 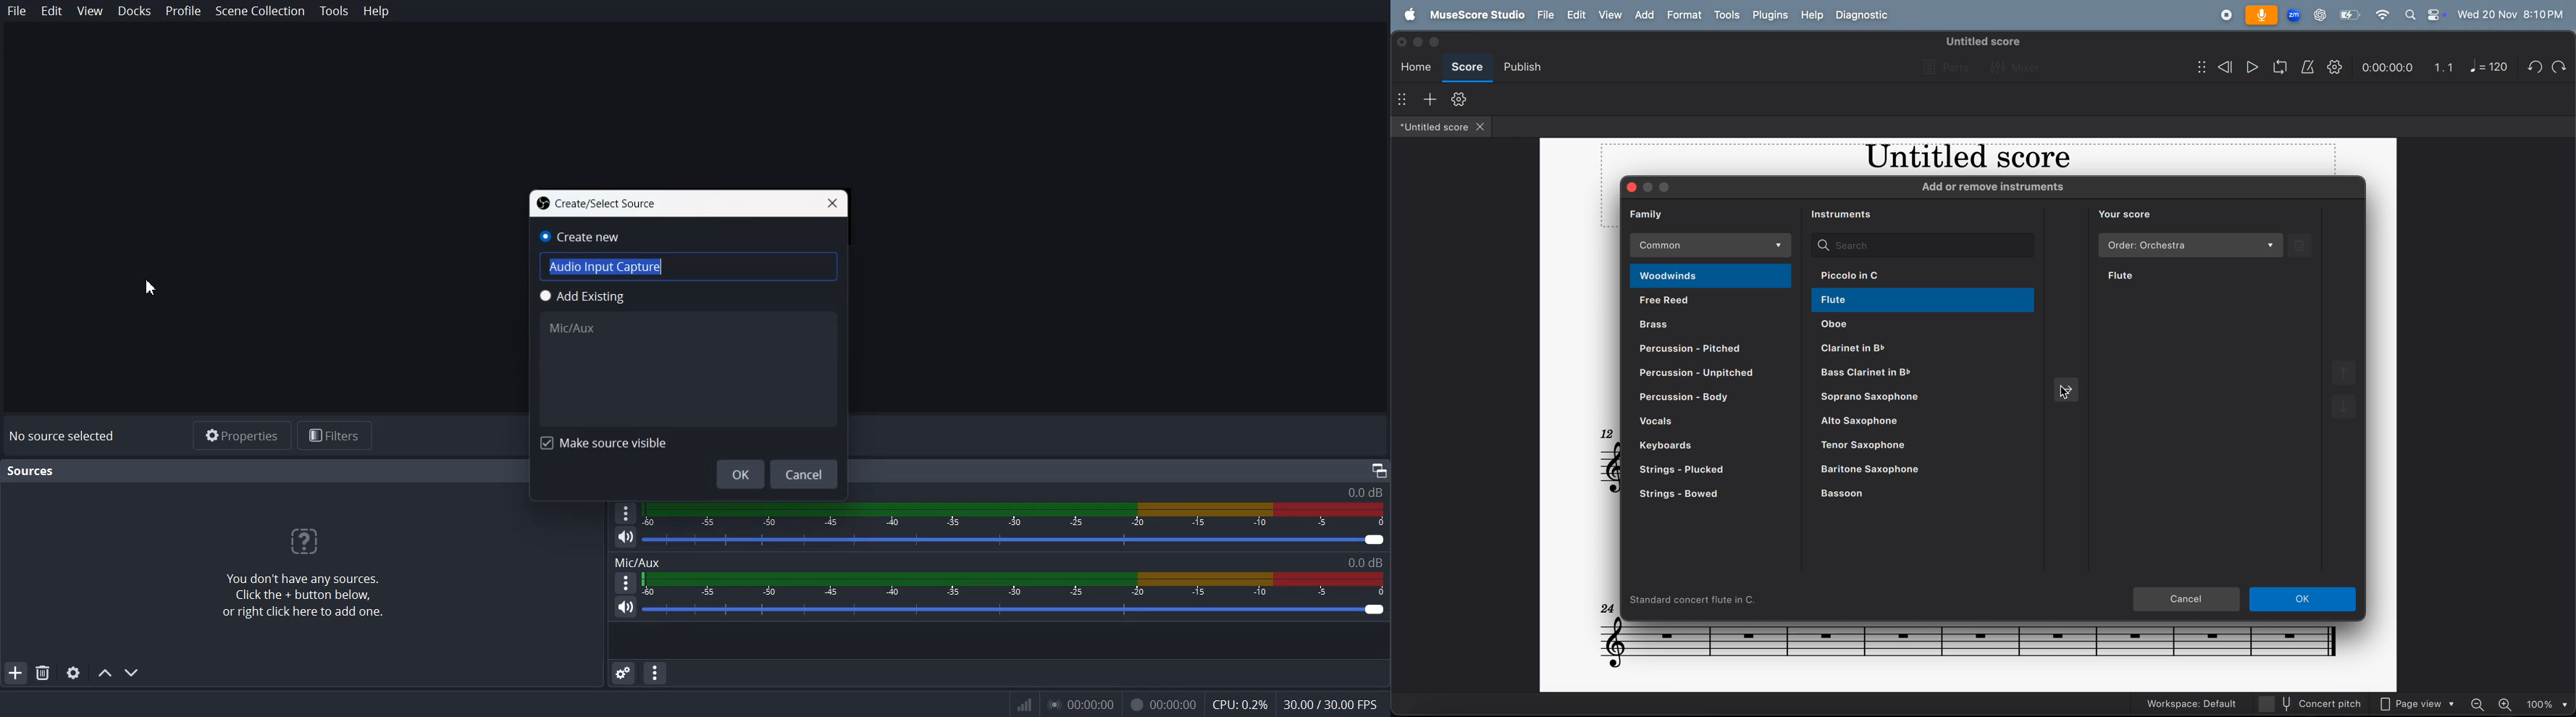 What do you see at coordinates (133, 672) in the screenshot?
I see `Move Source down` at bounding box center [133, 672].